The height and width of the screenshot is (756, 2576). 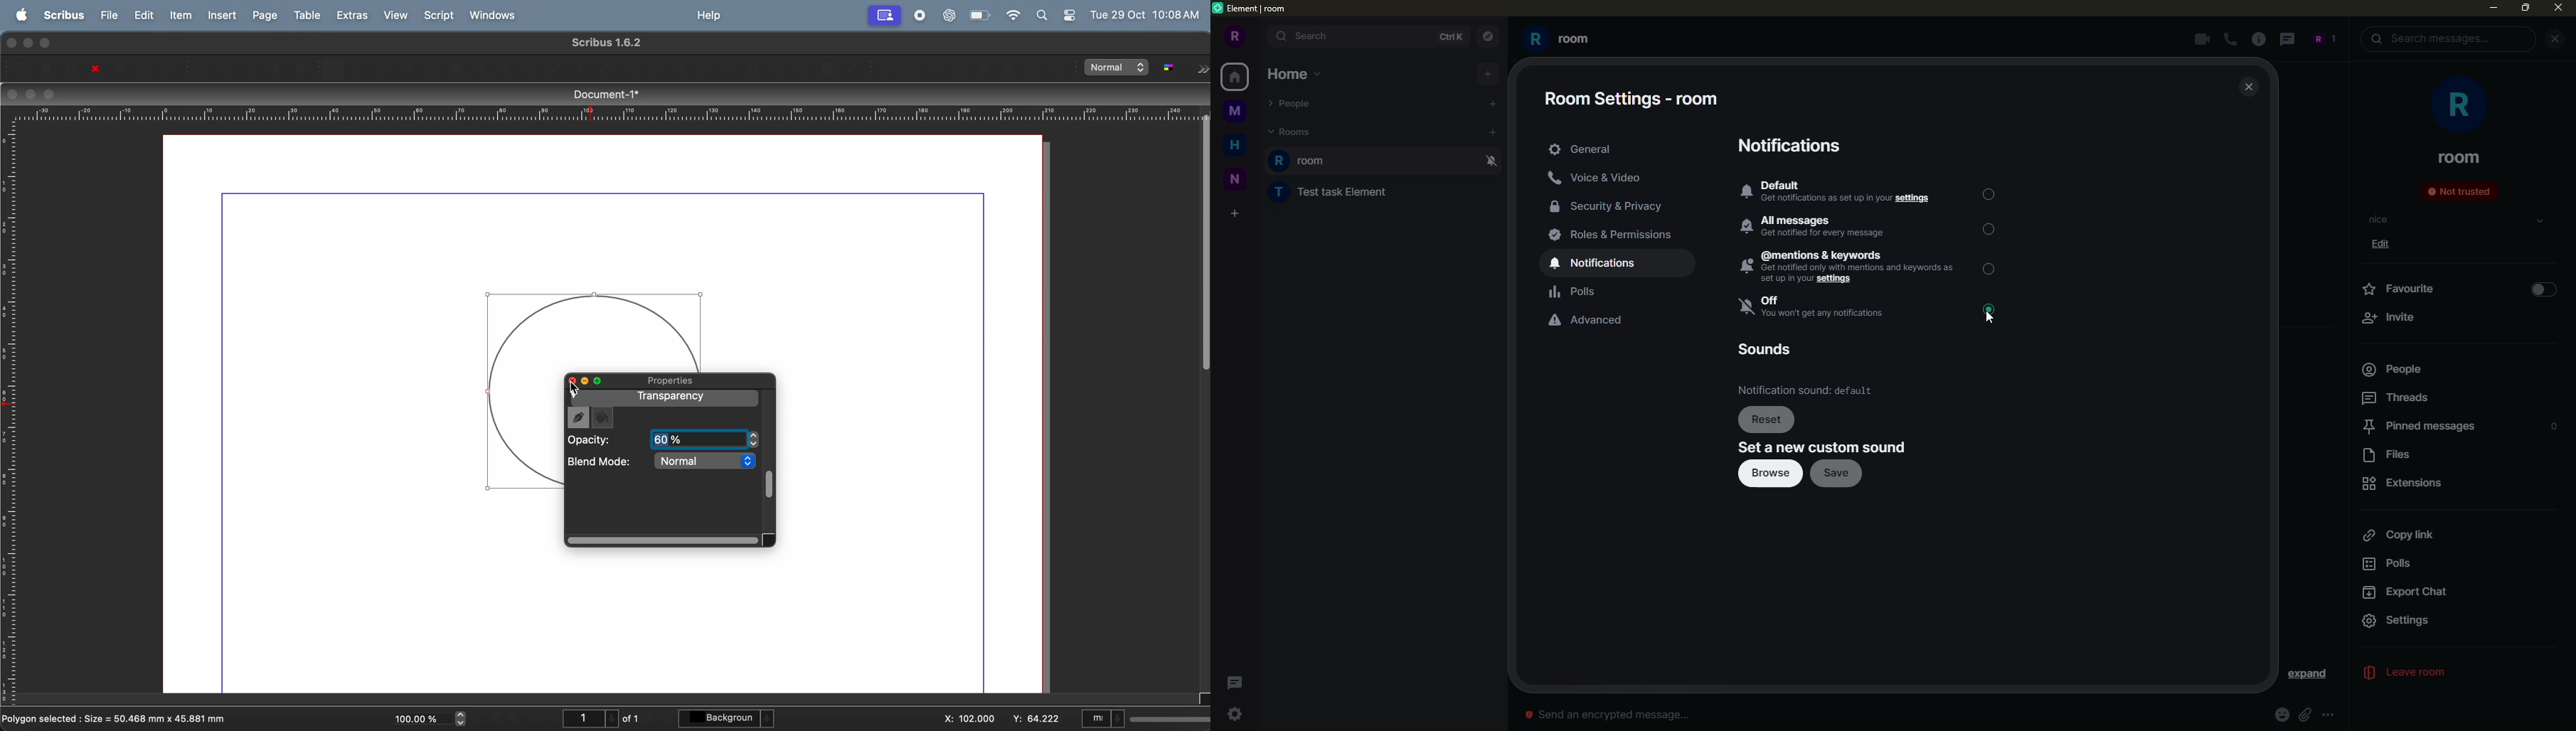 What do you see at coordinates (1838, 474) in the screenshot?
I see `save` at bounding box center [1838, 474].